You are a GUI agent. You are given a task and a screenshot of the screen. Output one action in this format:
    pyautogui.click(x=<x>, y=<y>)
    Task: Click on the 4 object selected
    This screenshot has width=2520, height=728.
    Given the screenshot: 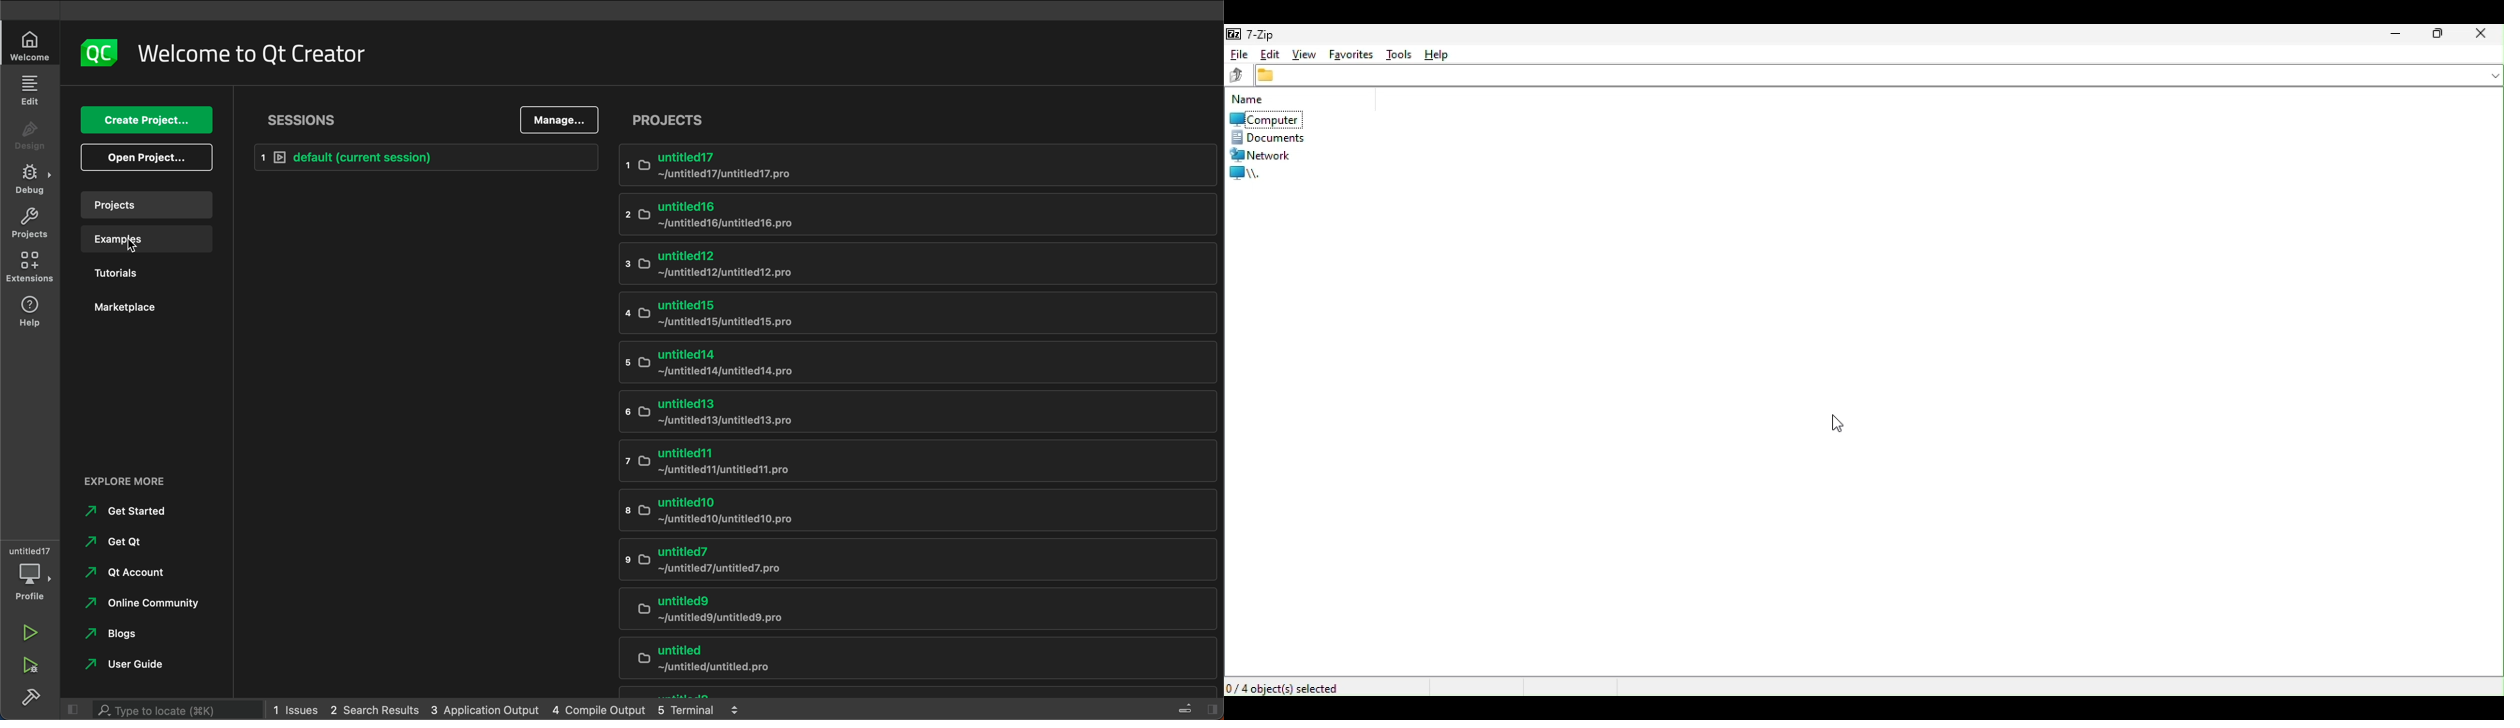 What is the action you would take?
    pyautogui.click(x=1288, y=690)
    